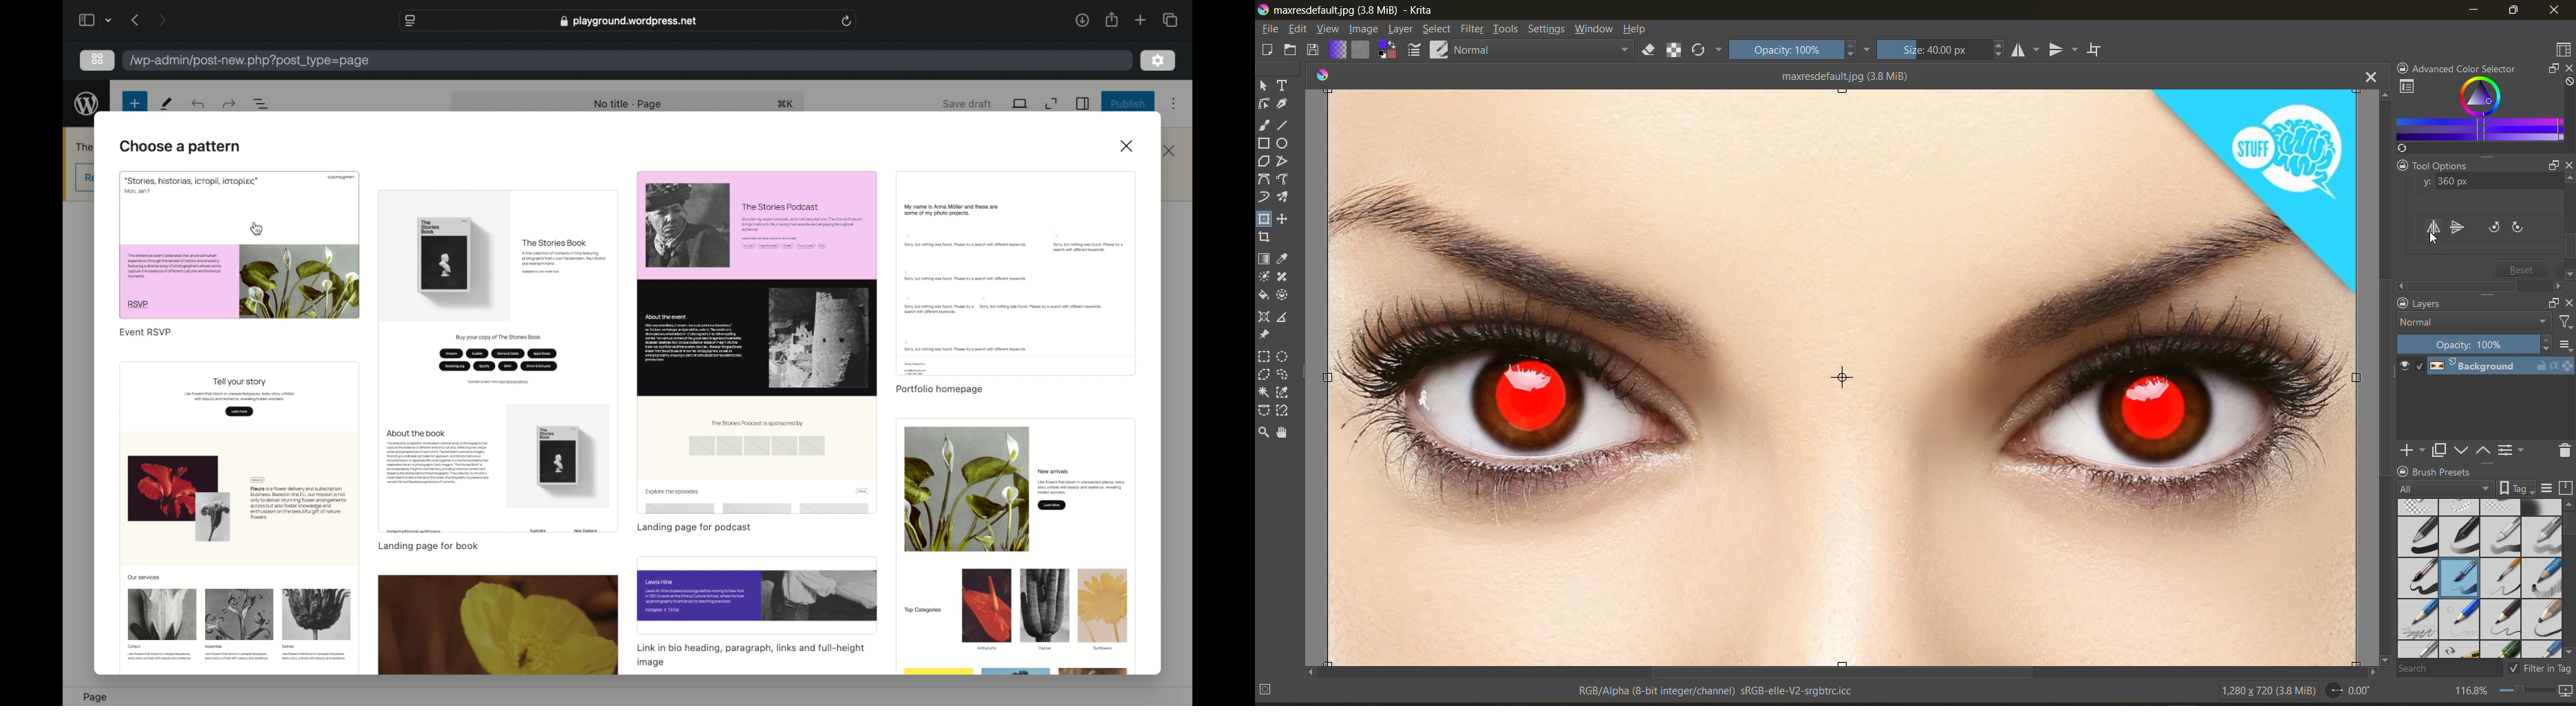 This screenshot has height=728, width=2576. I want to click on maximize, so click(2516, 12).